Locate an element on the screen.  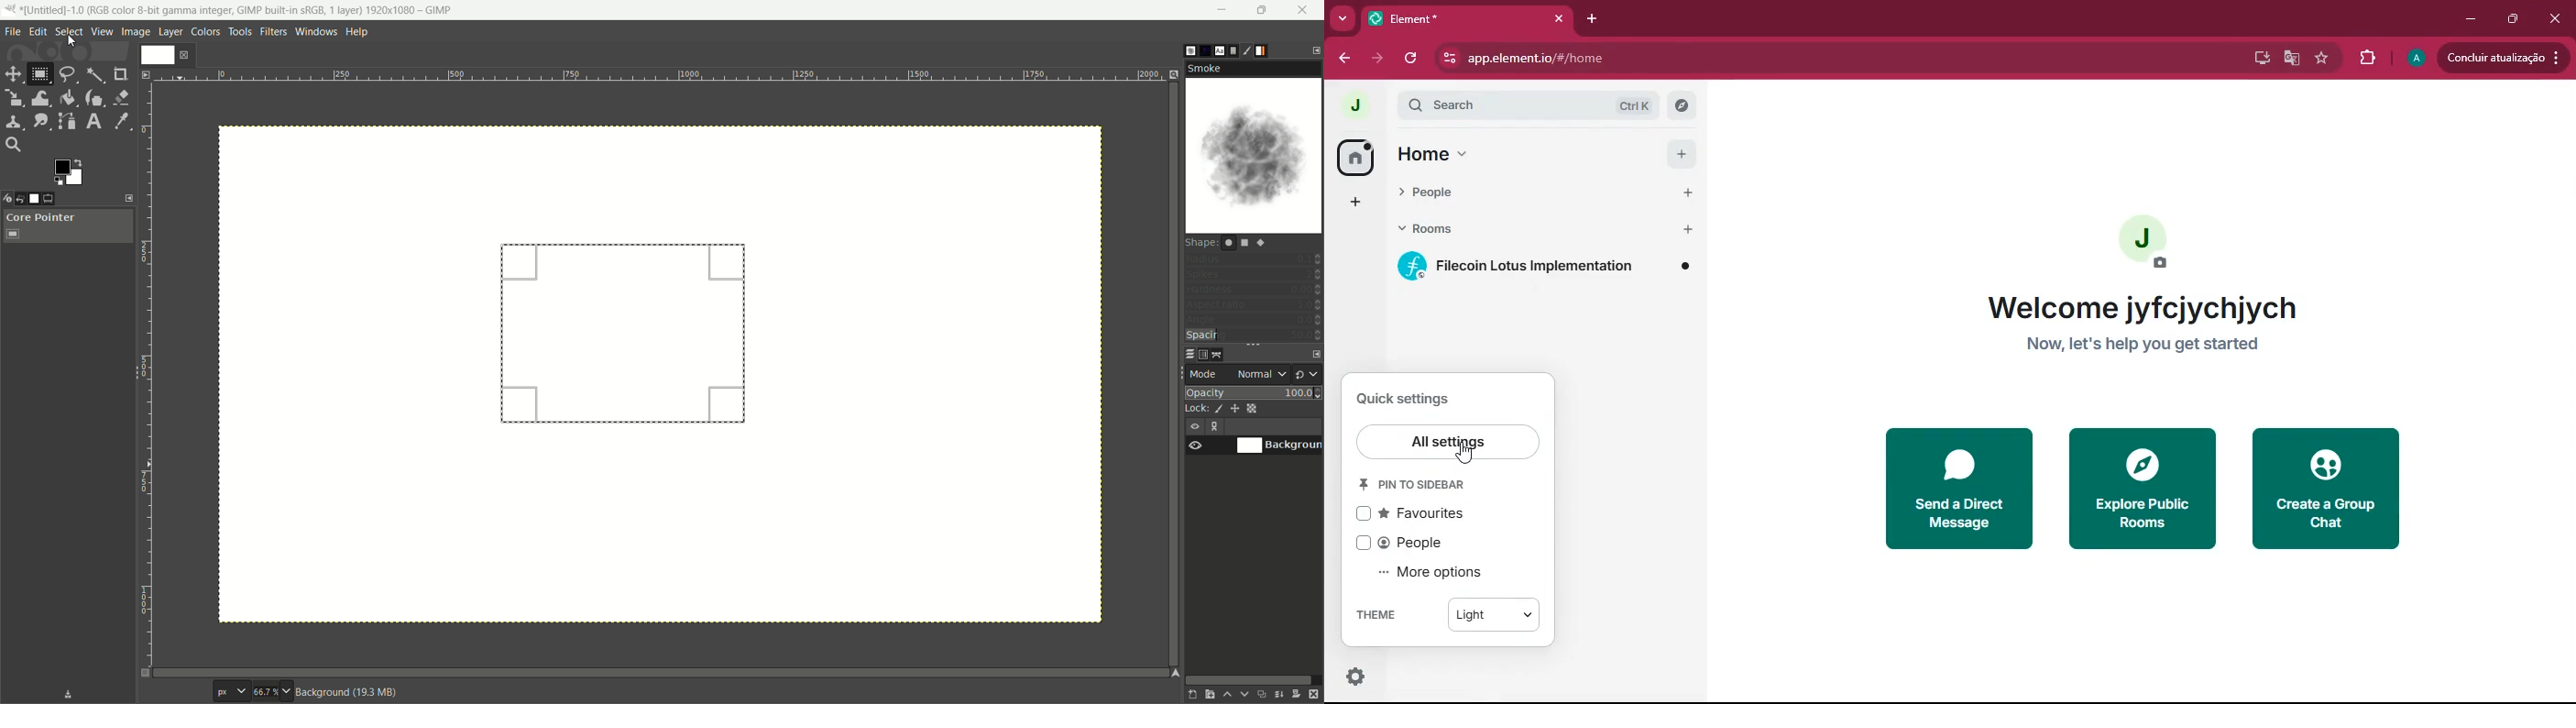
explore is located at coordinates (2138, 488).